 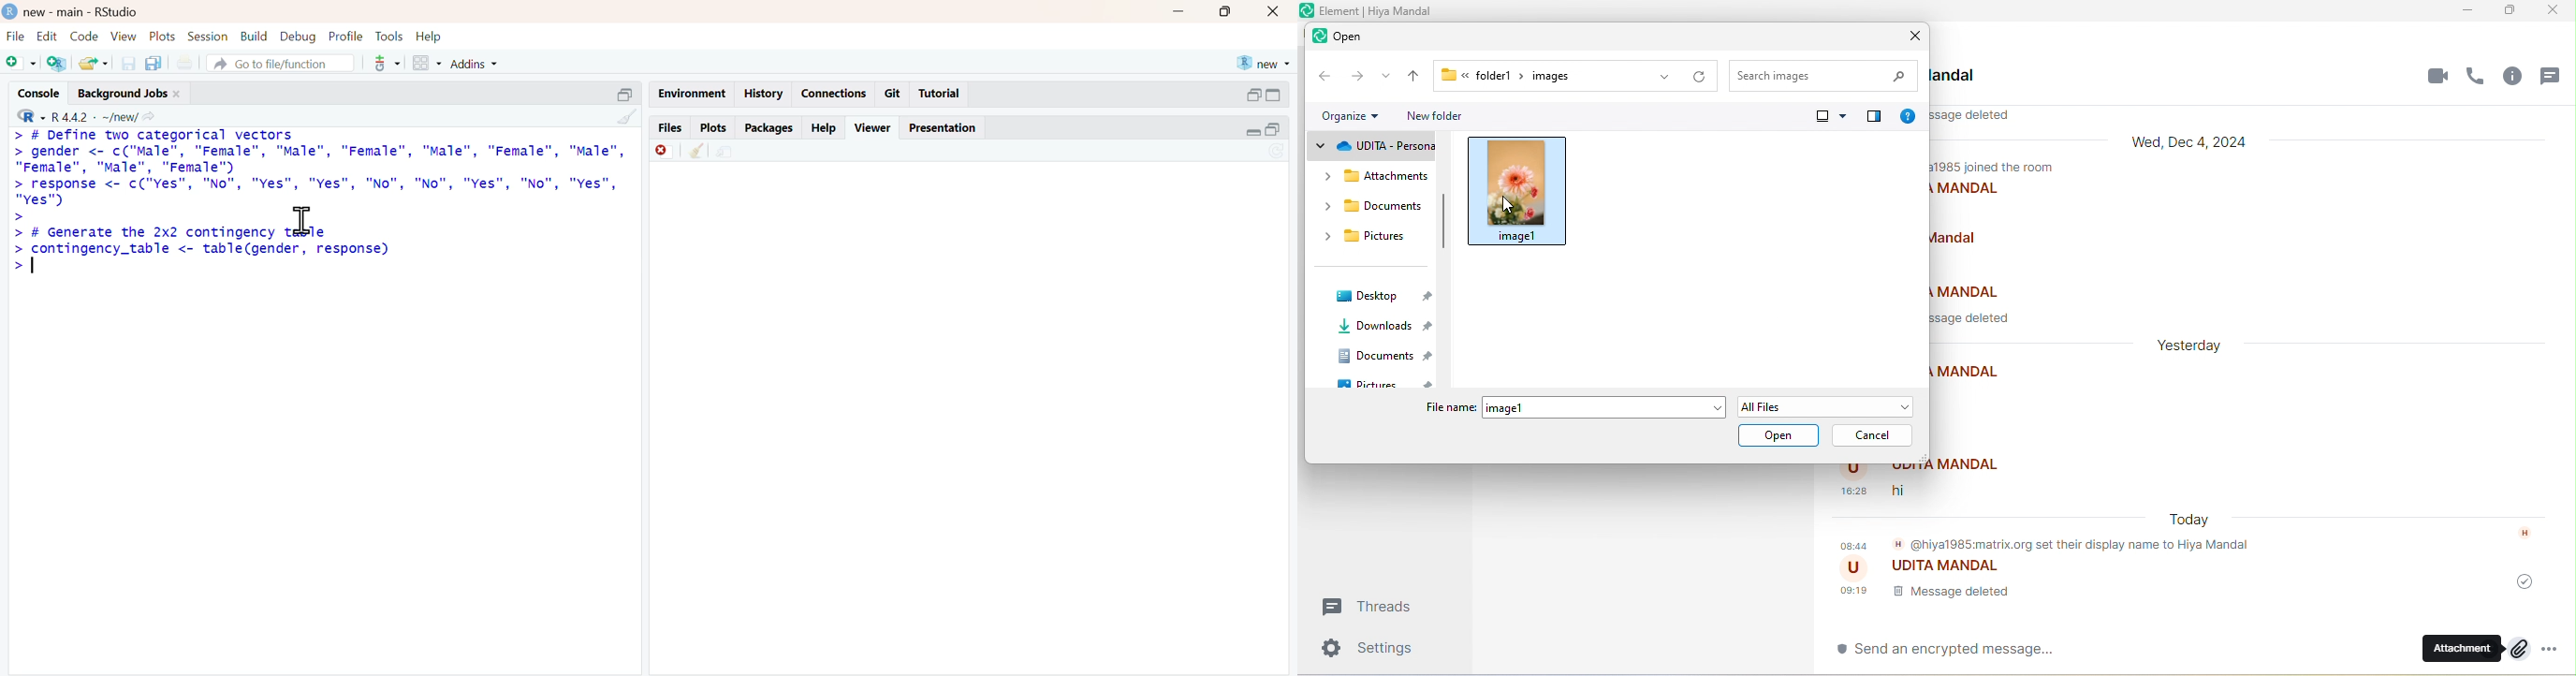 What do you see at coordinates (347, 36) in the screenshot?
I see `profile` at bounding box center [347, 36].